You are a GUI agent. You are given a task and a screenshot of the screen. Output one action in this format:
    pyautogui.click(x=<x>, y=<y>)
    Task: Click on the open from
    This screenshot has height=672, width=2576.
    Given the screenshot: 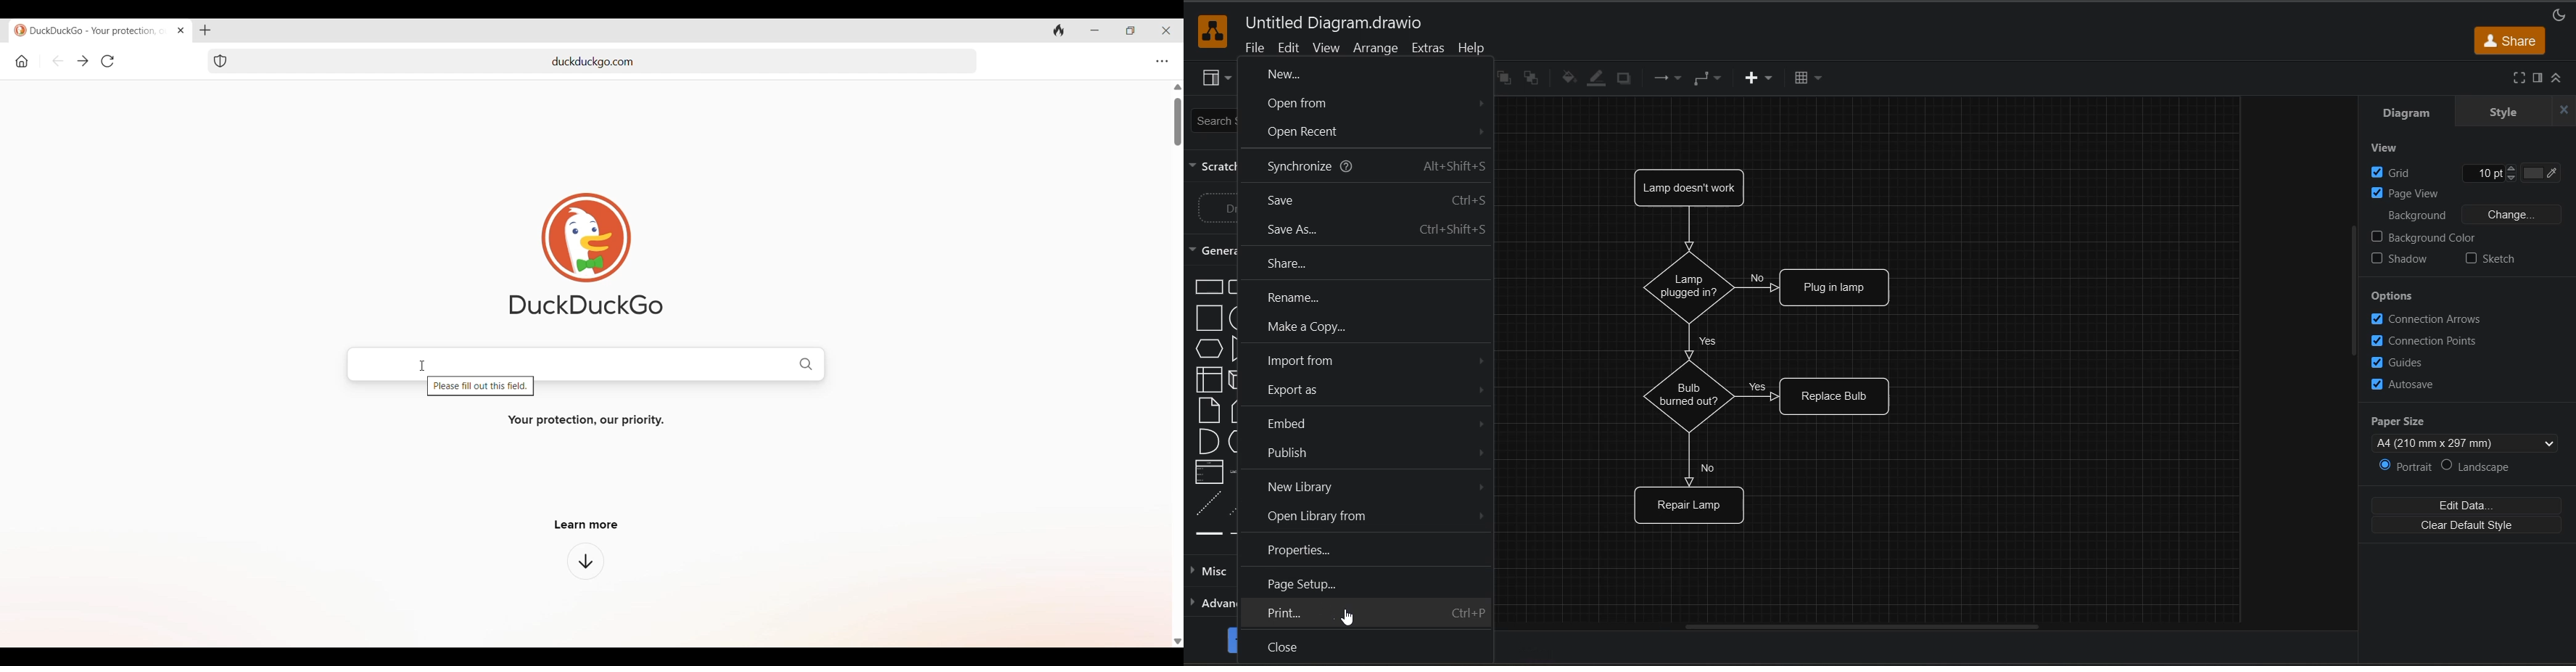 What is the action you would take?
    pyautogui.click(x=1376, y=102)
    